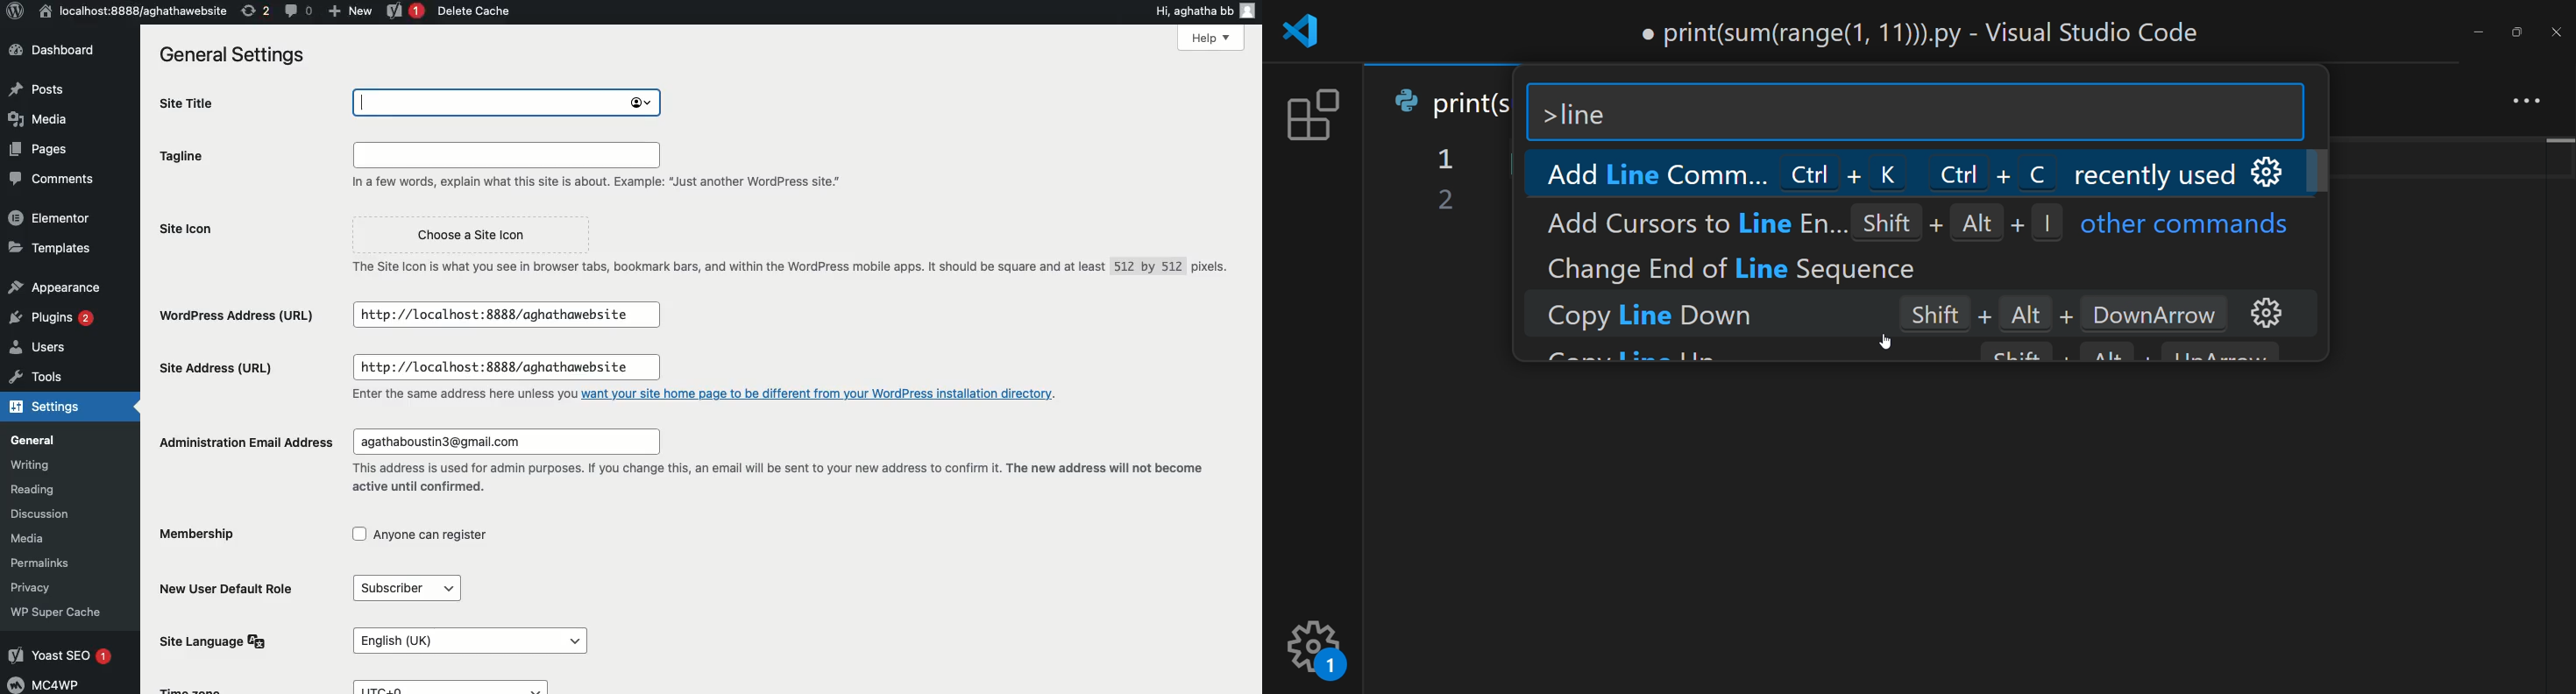  What do you see at coordinates (188, 102) in the screenshot?
I see `Site title` at bounding box center [188, 102].